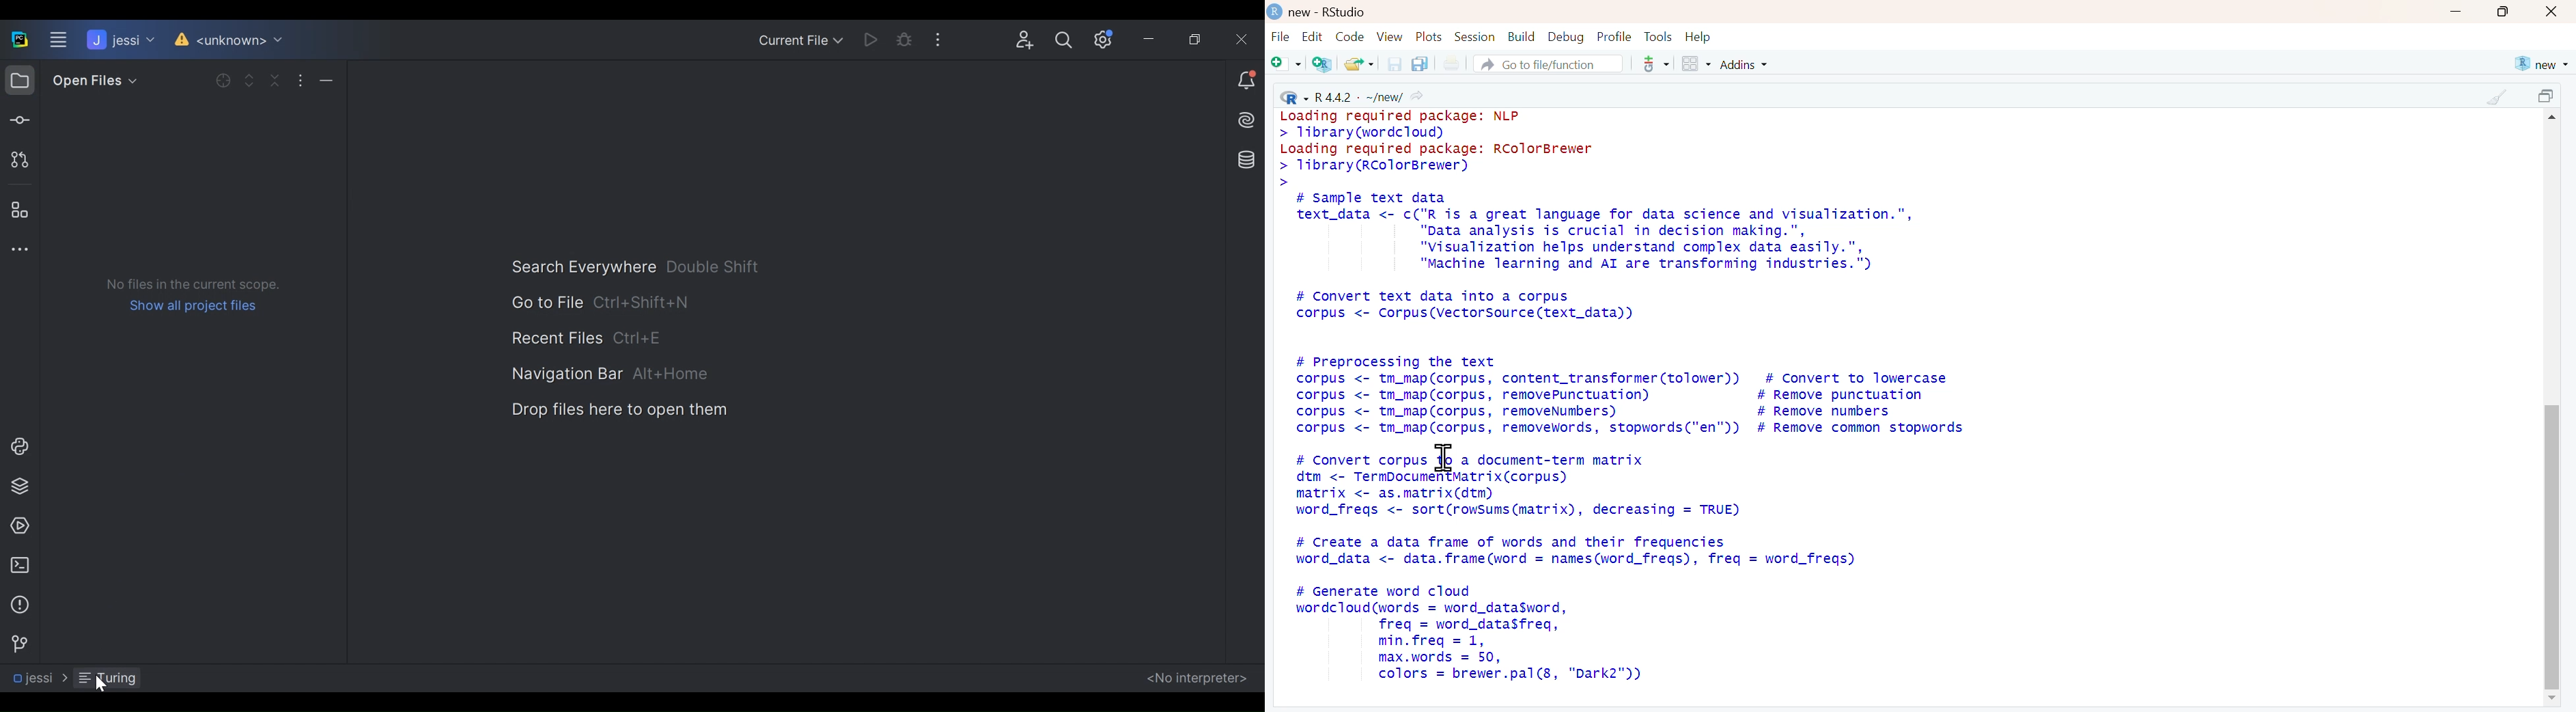 The width and height of the screenshot is (2576, 728). I want to click on scroll down, so click(2547, 698).